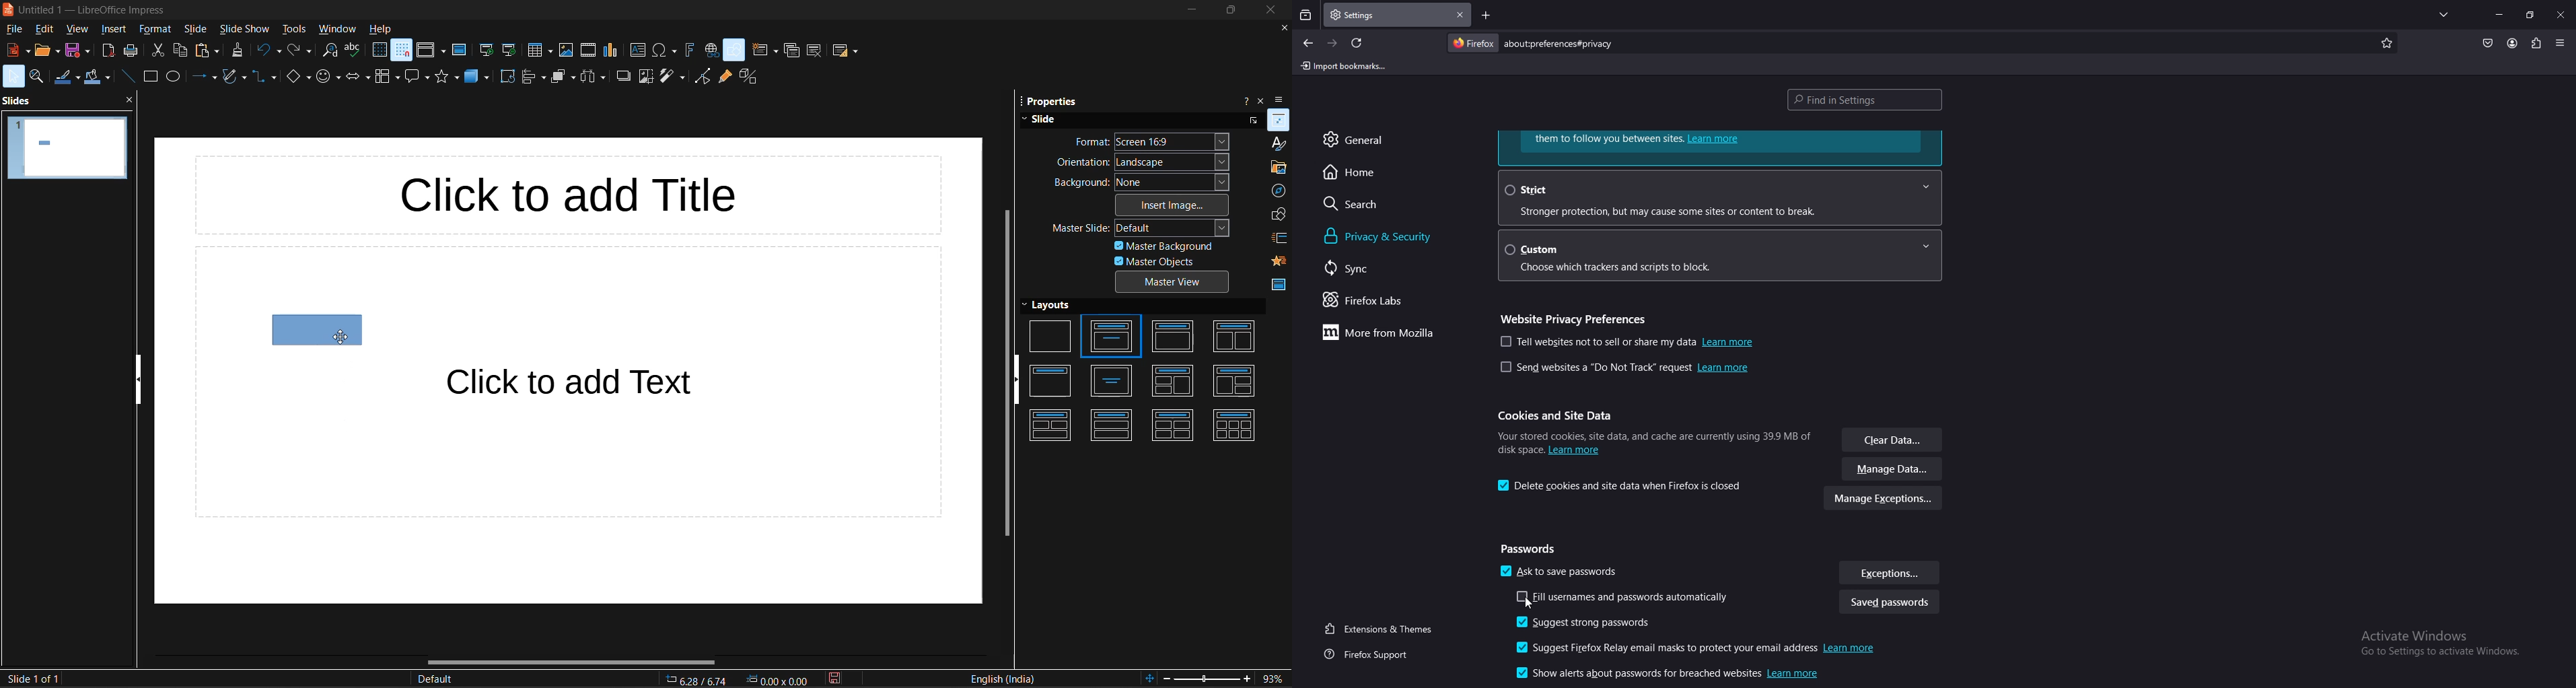  What do you see at coordinates (1157, 141) in the screenshot?
I see `format` at bounding box center [1157, 141].